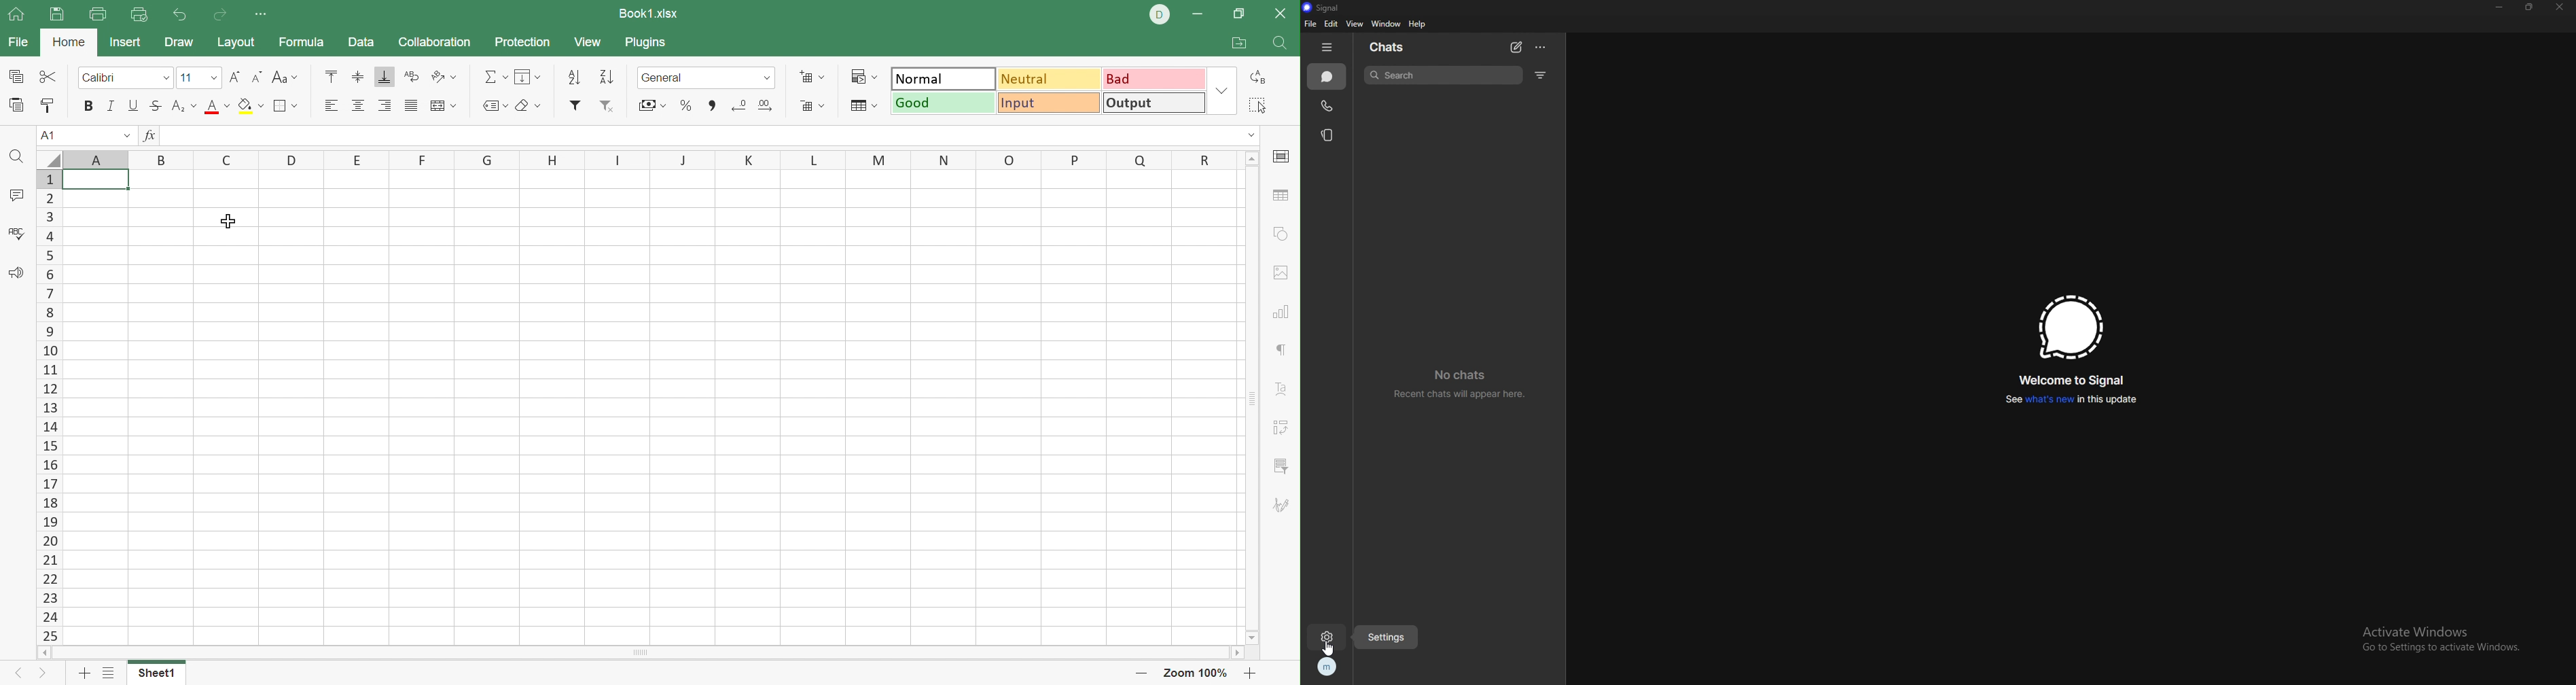  What do you see at coordinates (1280, 234) in the screenshot?
I see `Shape settings` at bounding box center [1280, 234].